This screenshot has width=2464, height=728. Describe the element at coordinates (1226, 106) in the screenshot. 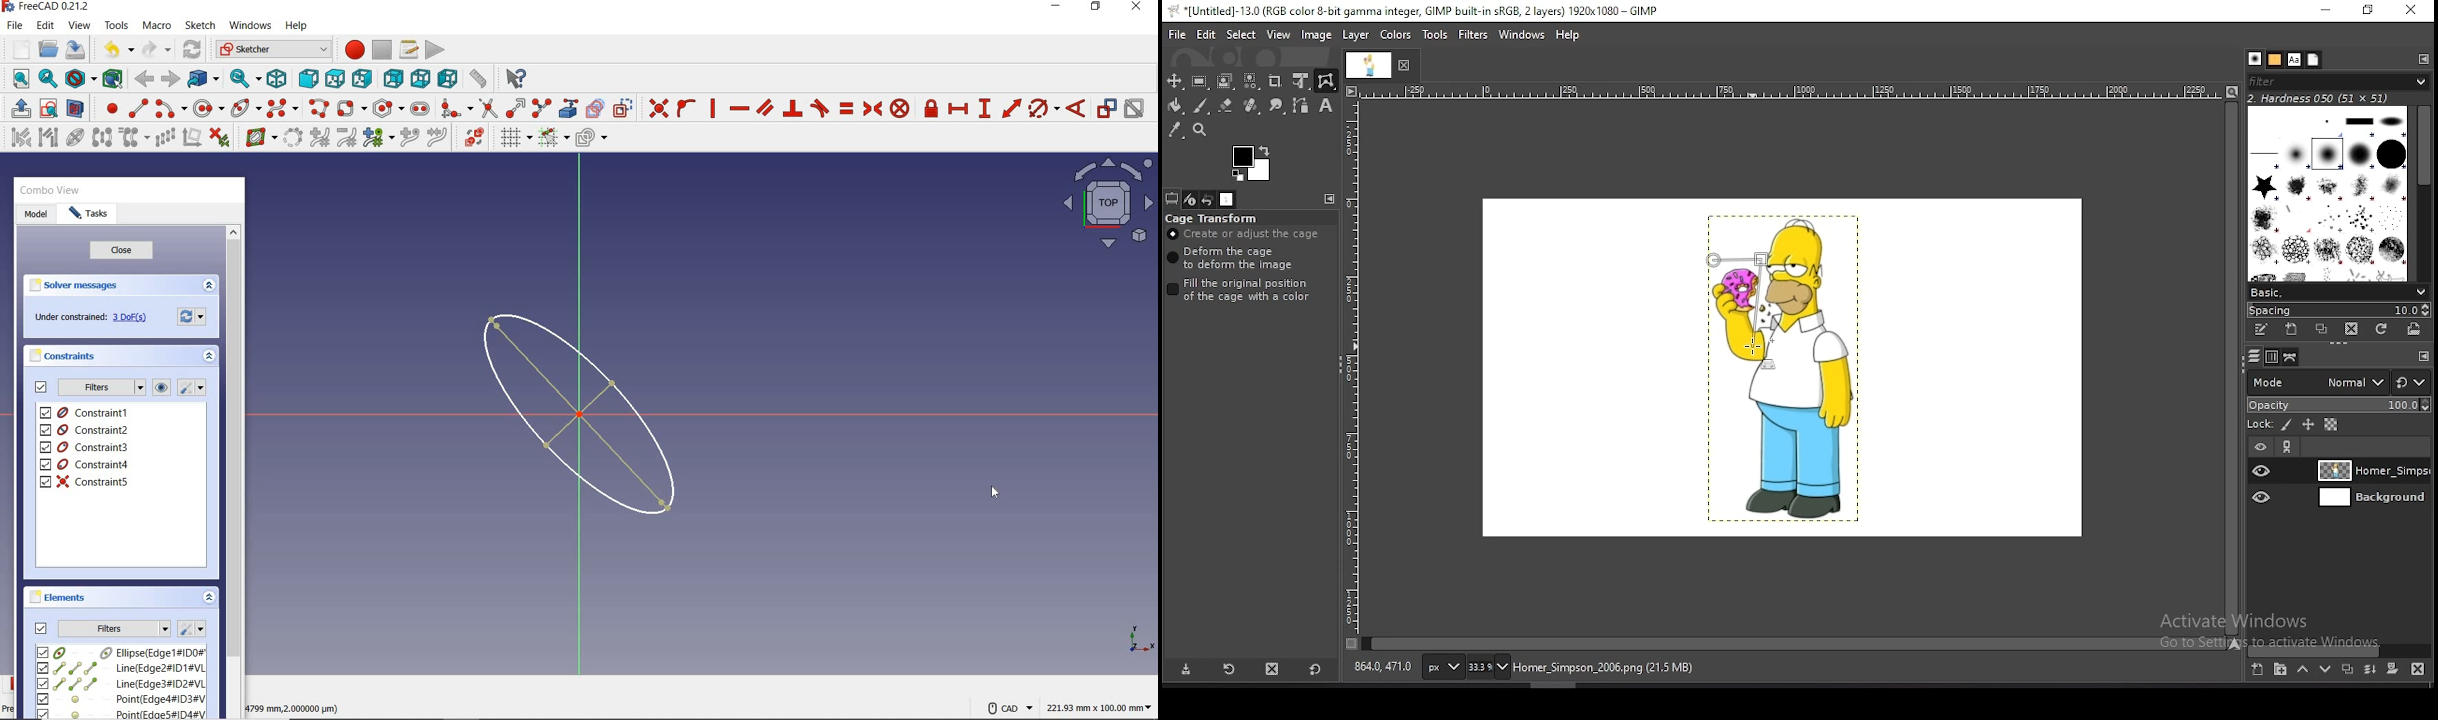

I see `eraser tool` at that location.